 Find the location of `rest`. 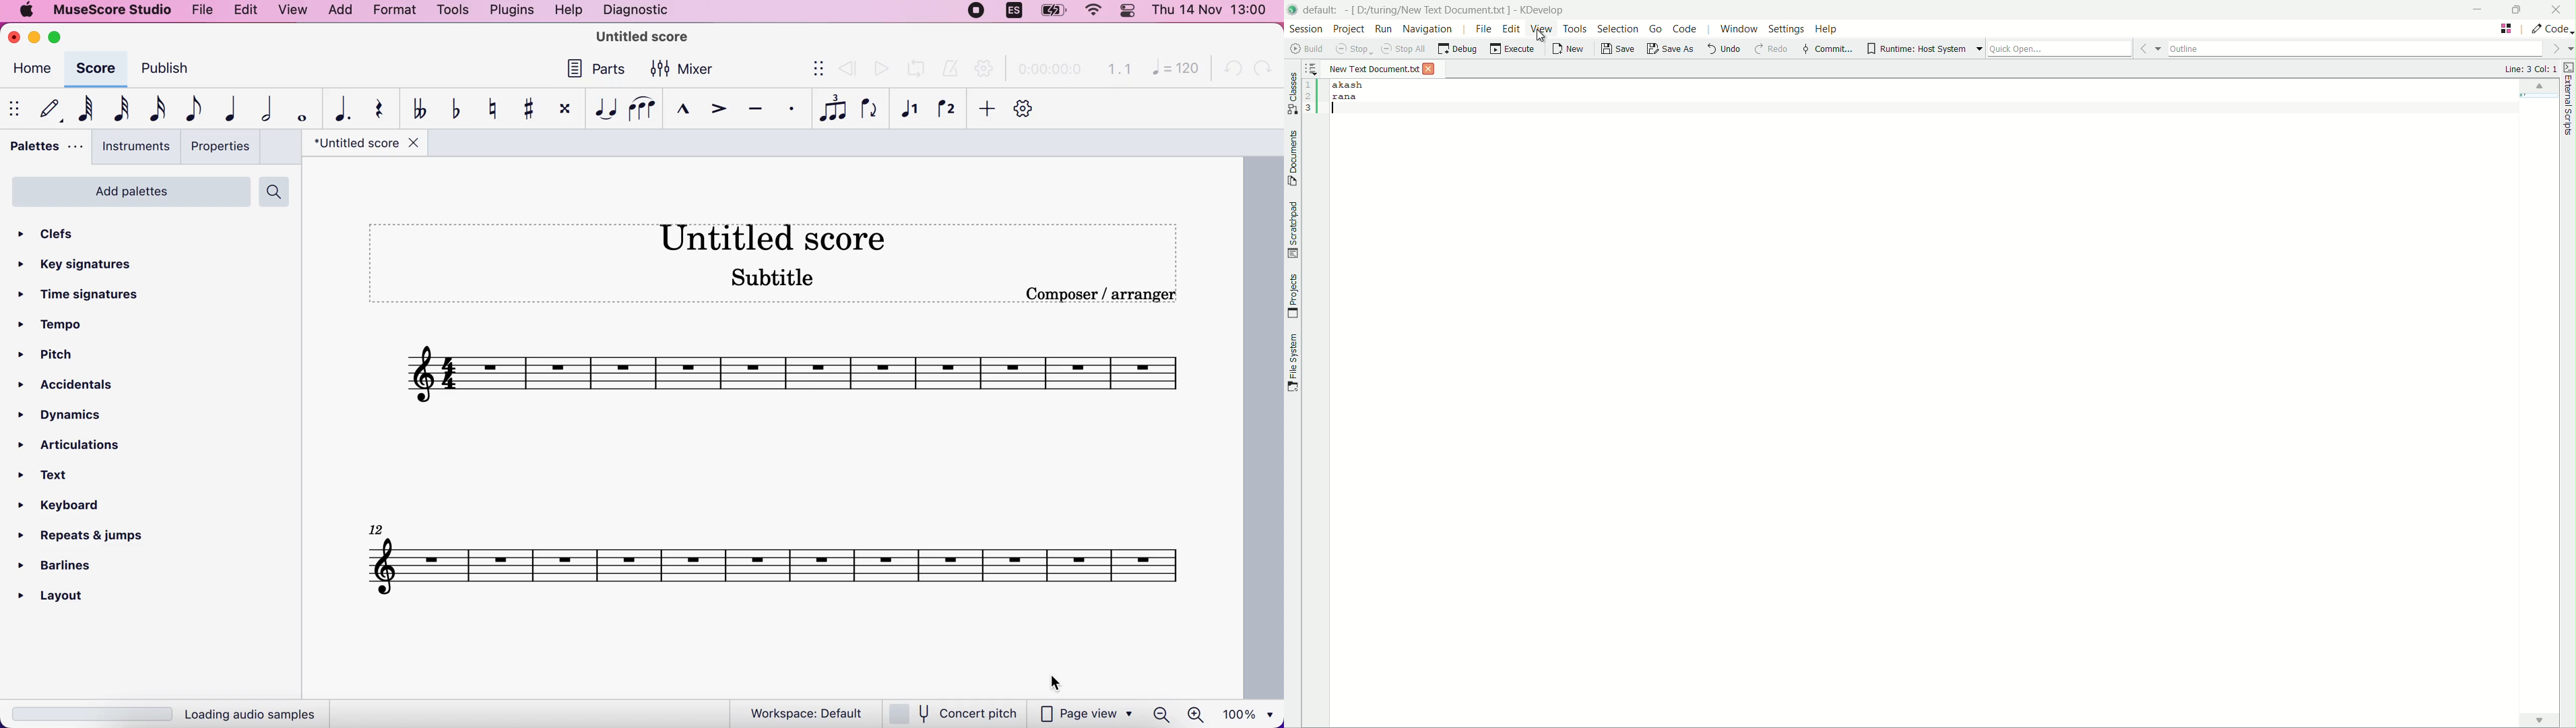

rest is located at coordinates (376, 109).